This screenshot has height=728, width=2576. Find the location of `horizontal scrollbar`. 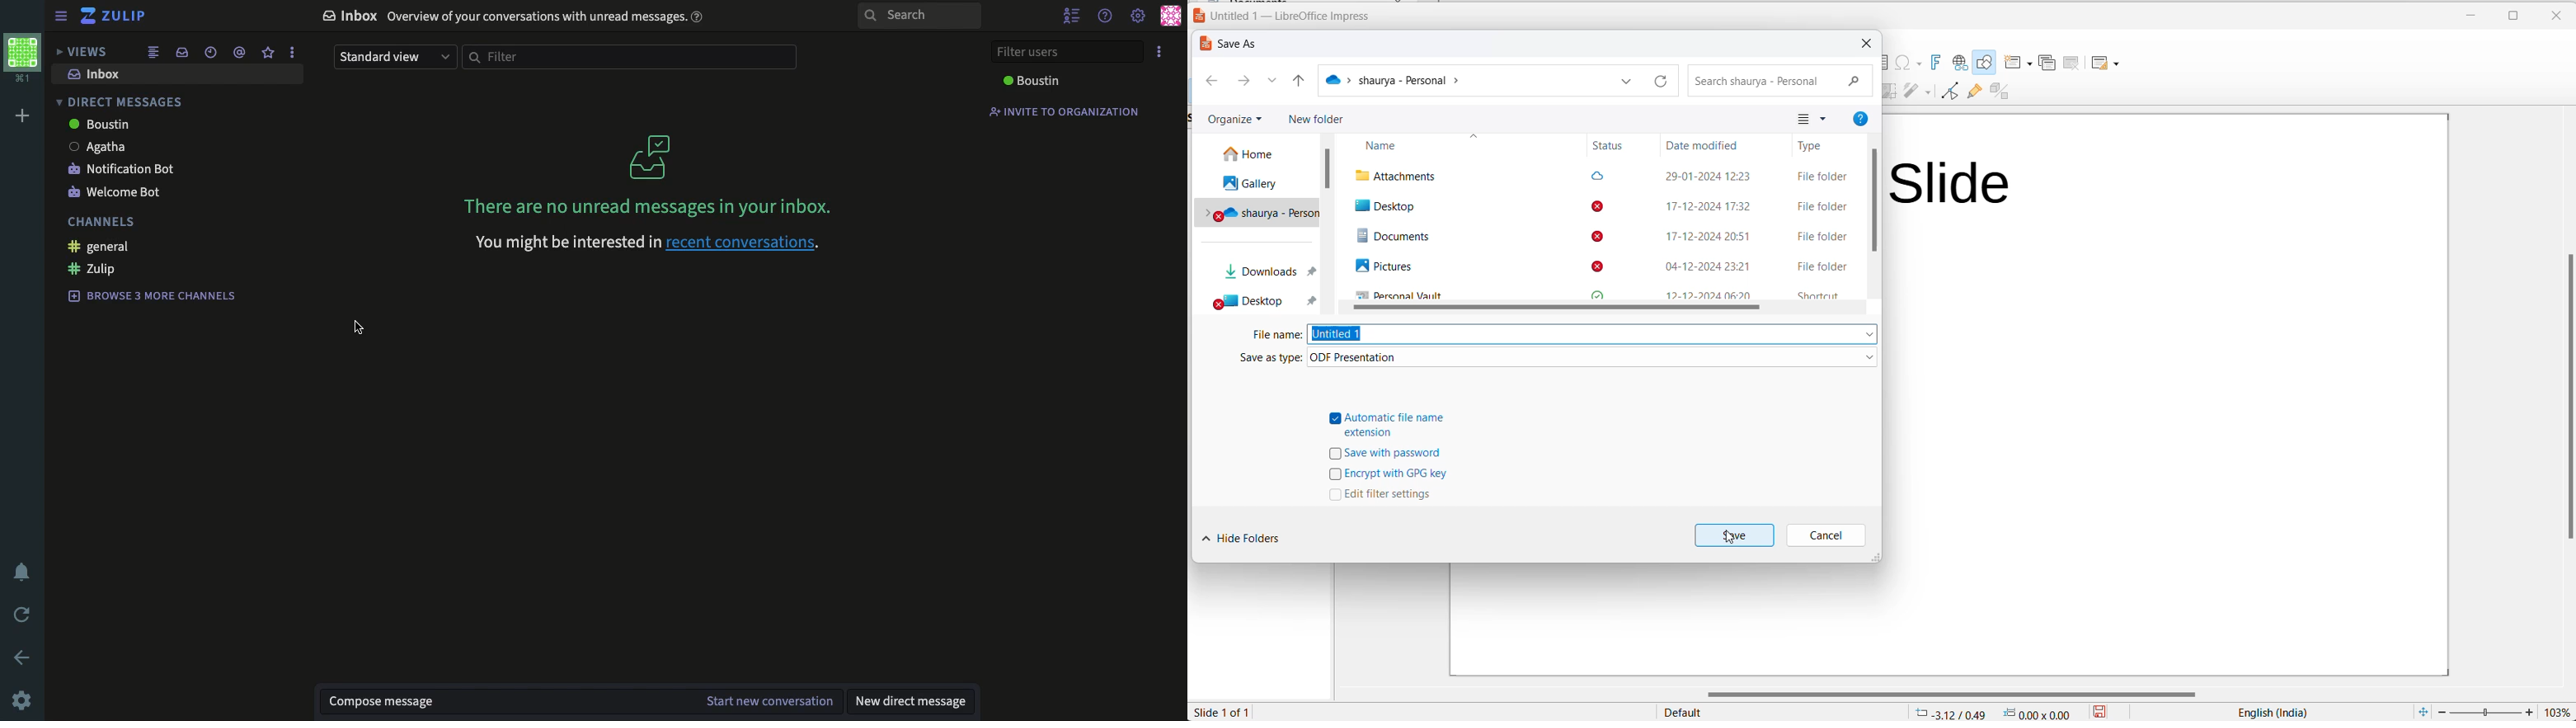

horizontal scrollbar is located at coordinates (1953, 692).